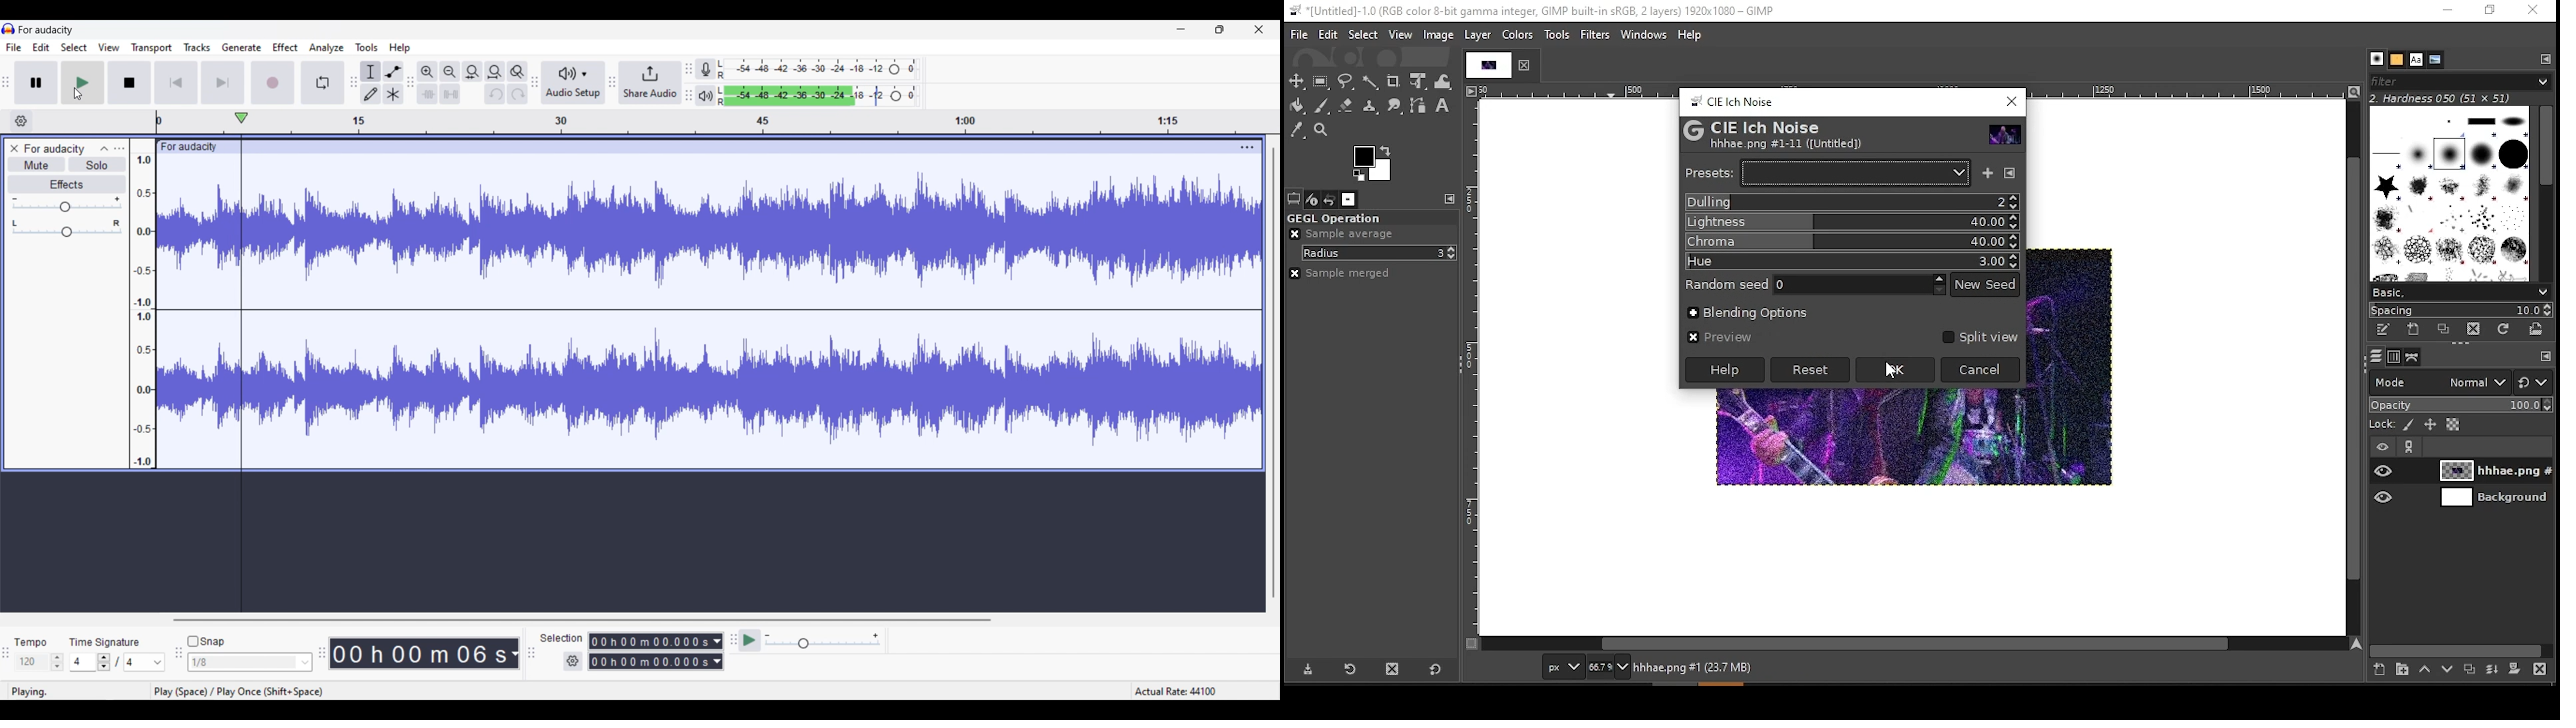 This screenshot has height=728, width=2576. I want to click on Tempo settings, so click(41, 661).